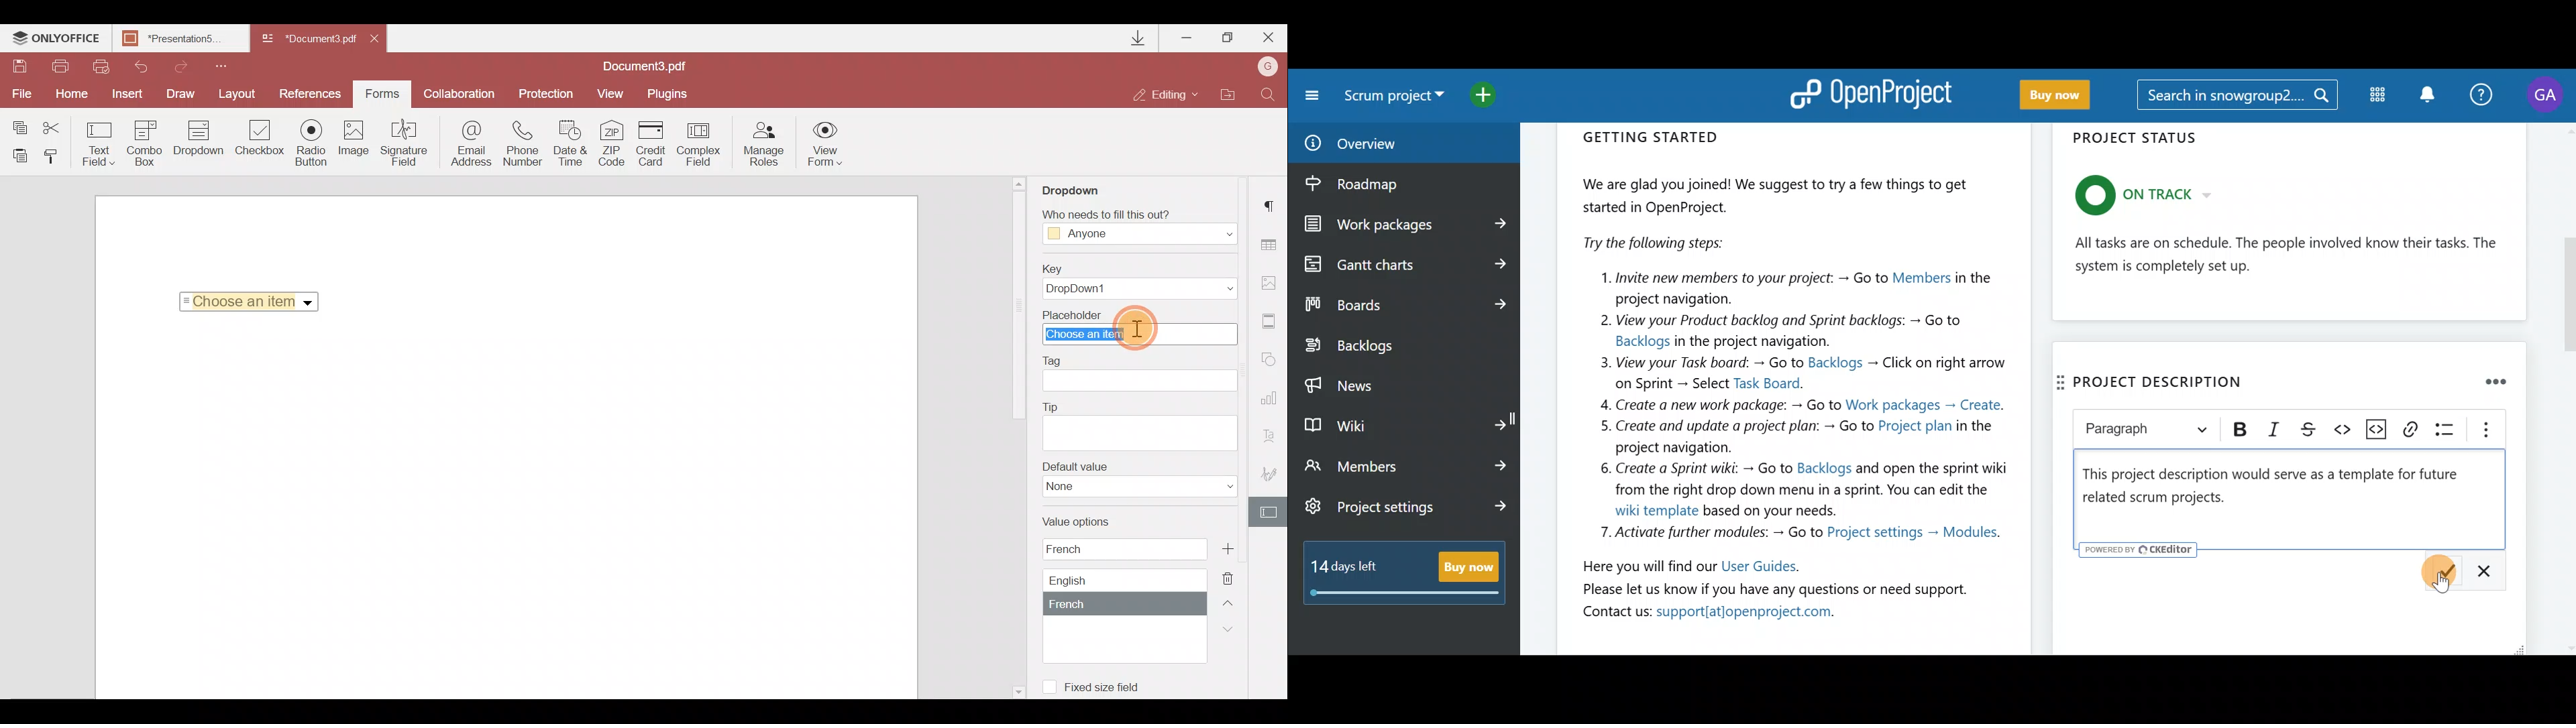  Describe the element at coordinates (355, 144) in the screenshot. I see `Image` at that location.